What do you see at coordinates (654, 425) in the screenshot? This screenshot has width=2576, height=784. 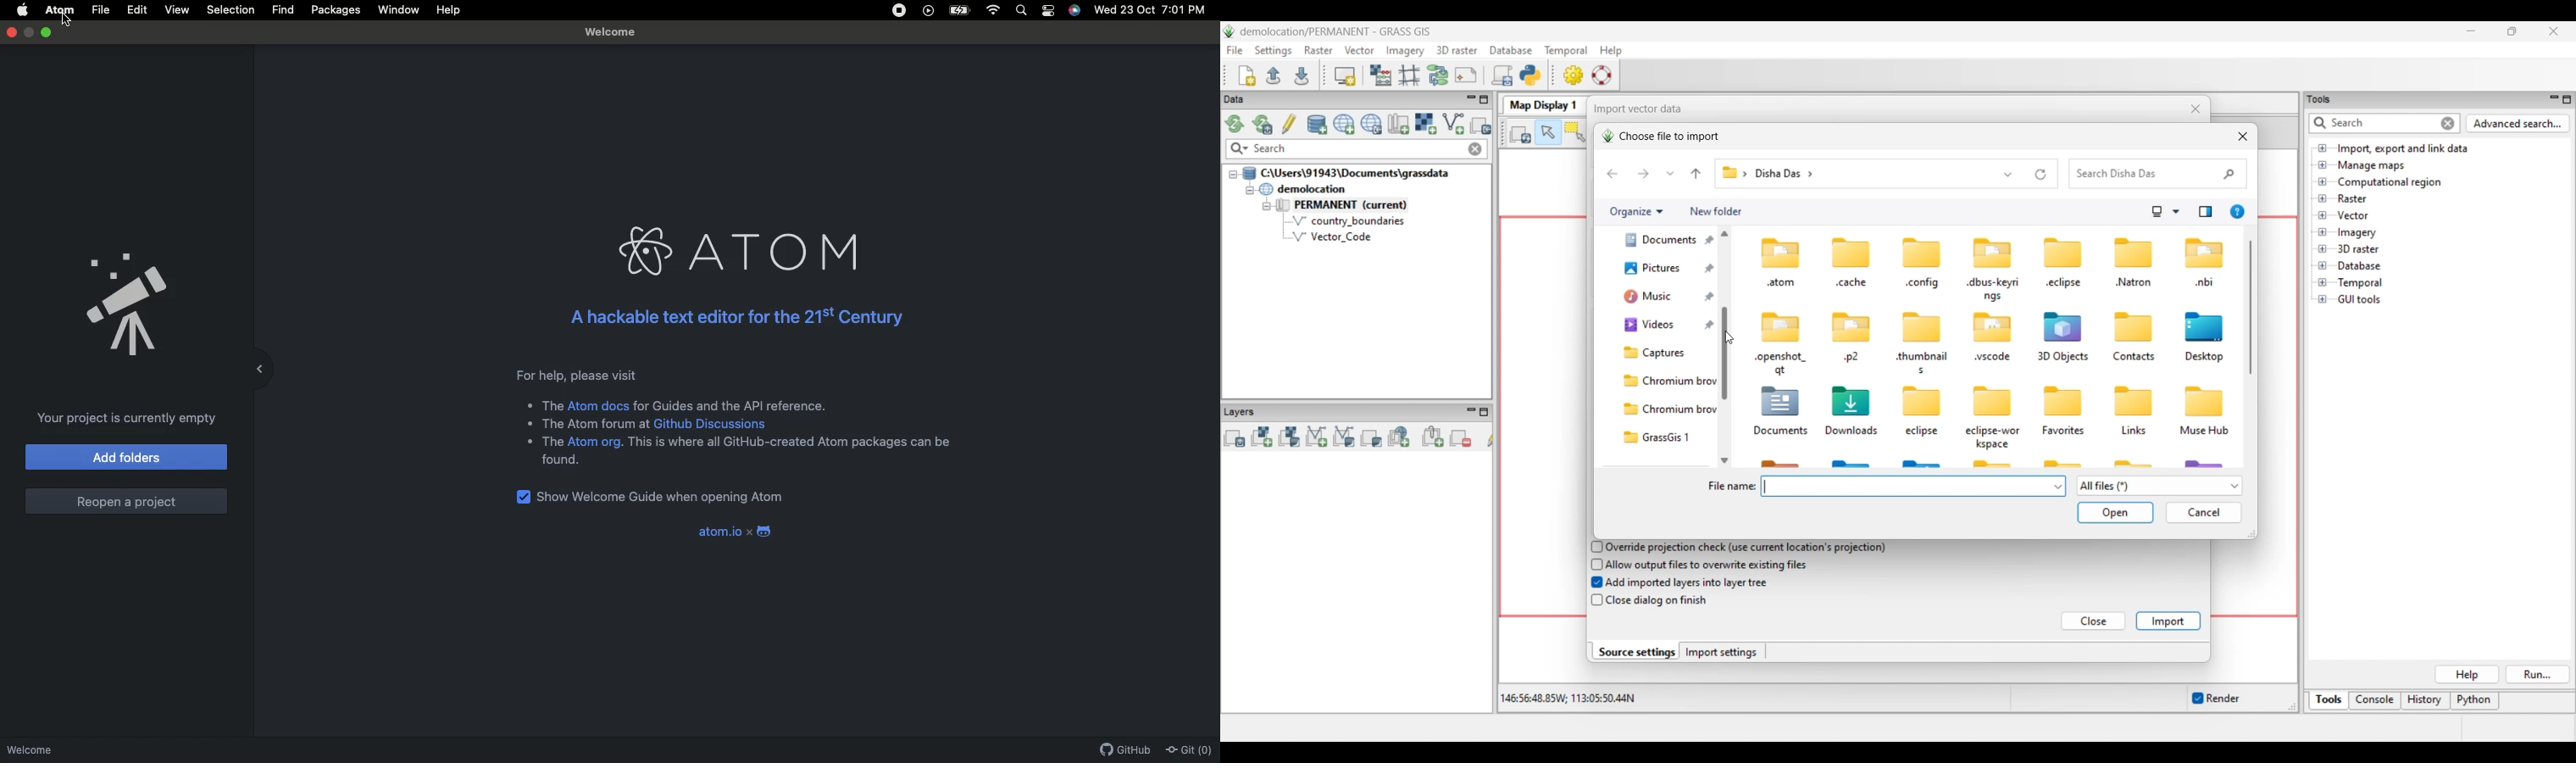 I see `The Atom forum at Github discussions` at bounding box center [654, 425].